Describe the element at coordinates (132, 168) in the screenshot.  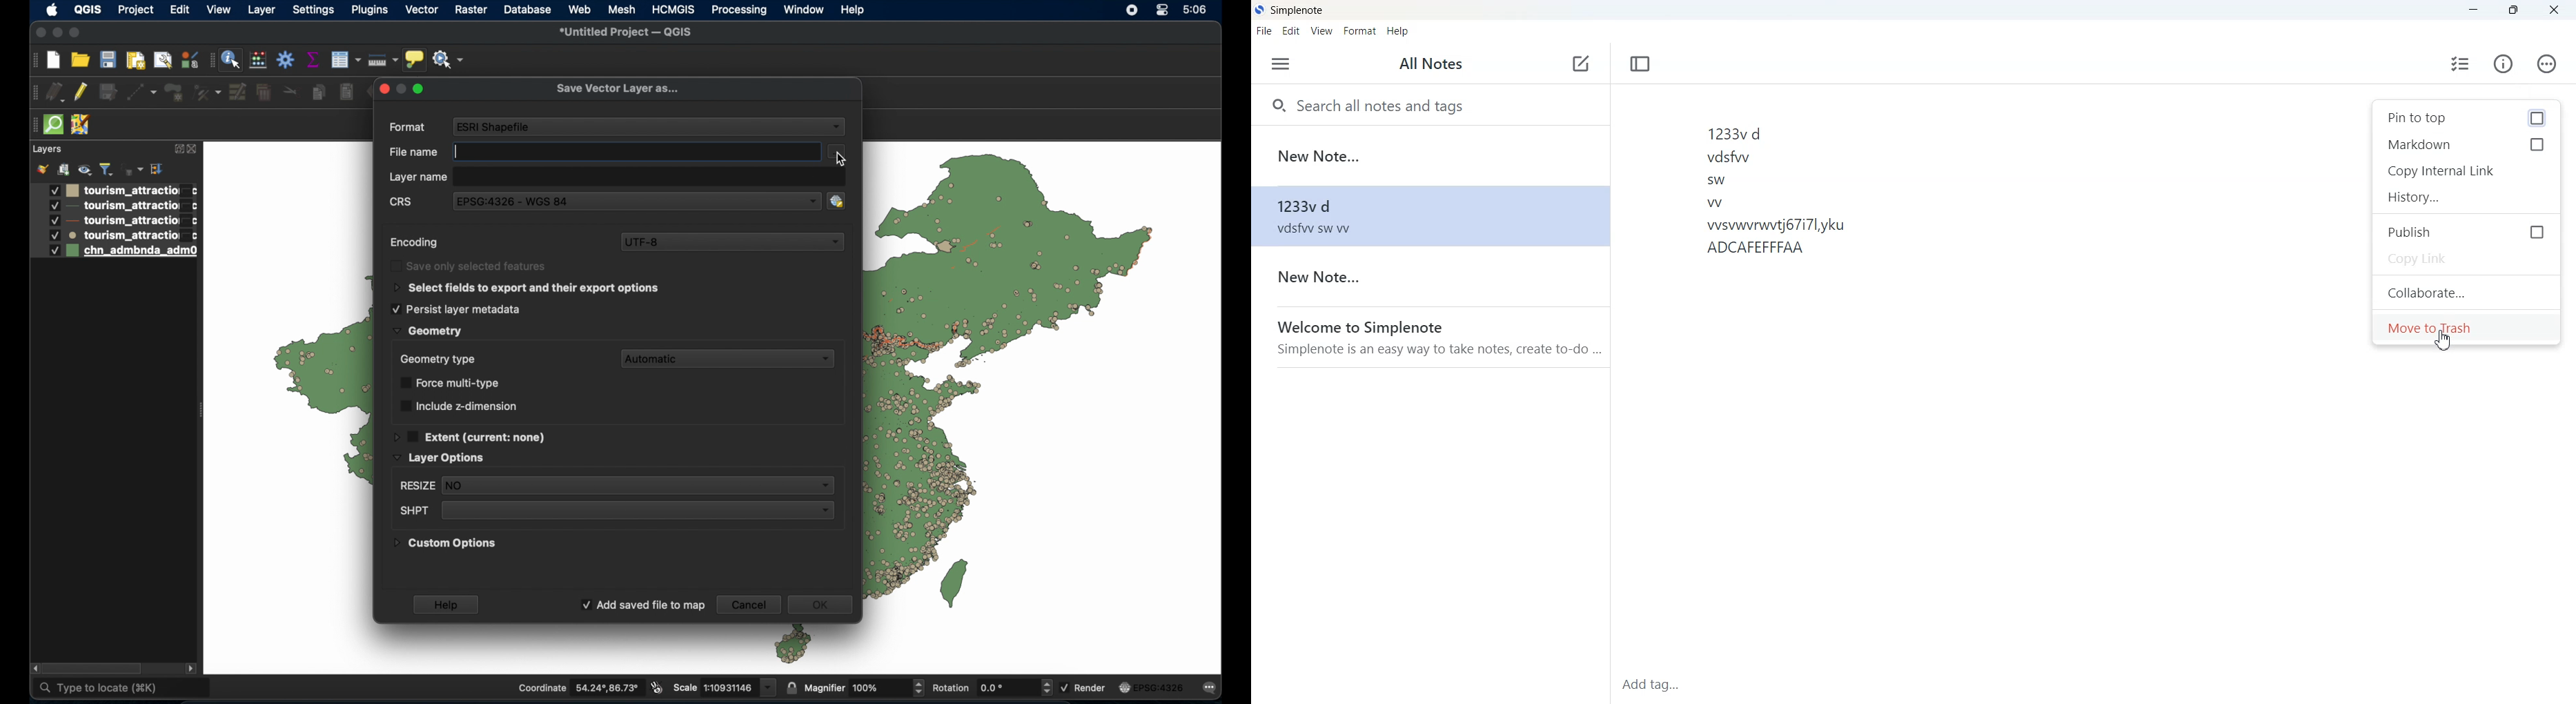
I see `filter legend by expression` at that location.